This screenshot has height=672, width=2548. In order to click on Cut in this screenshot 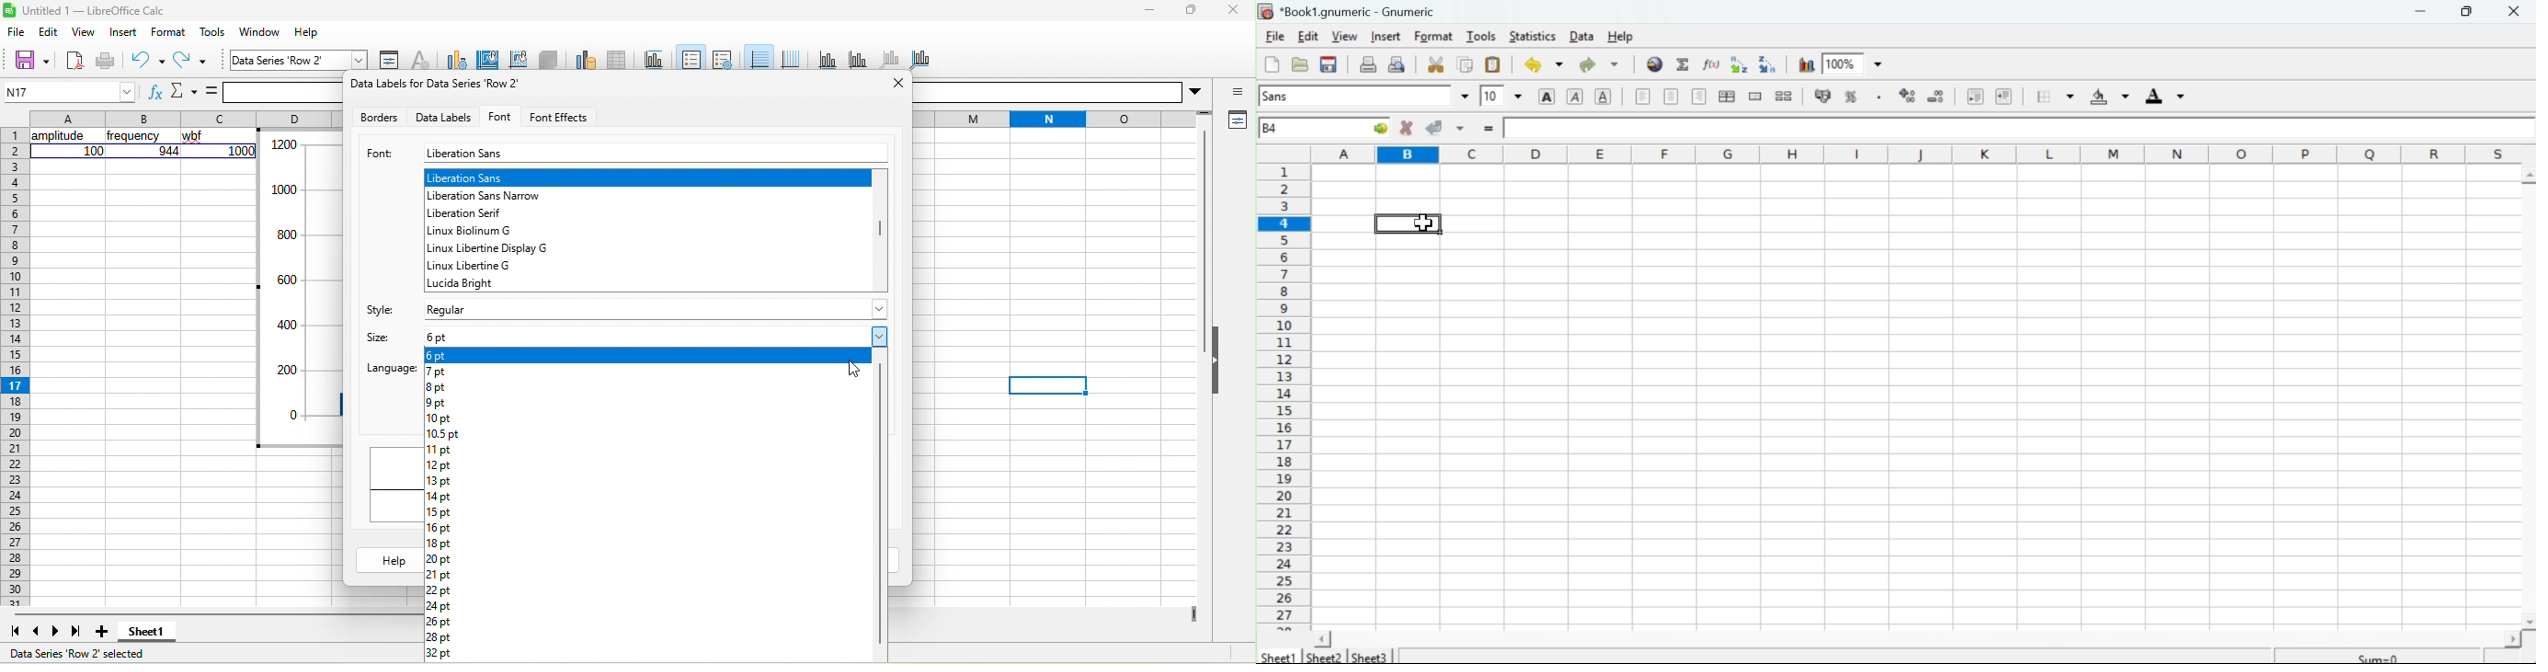, I will do `click(1437, 65)`.